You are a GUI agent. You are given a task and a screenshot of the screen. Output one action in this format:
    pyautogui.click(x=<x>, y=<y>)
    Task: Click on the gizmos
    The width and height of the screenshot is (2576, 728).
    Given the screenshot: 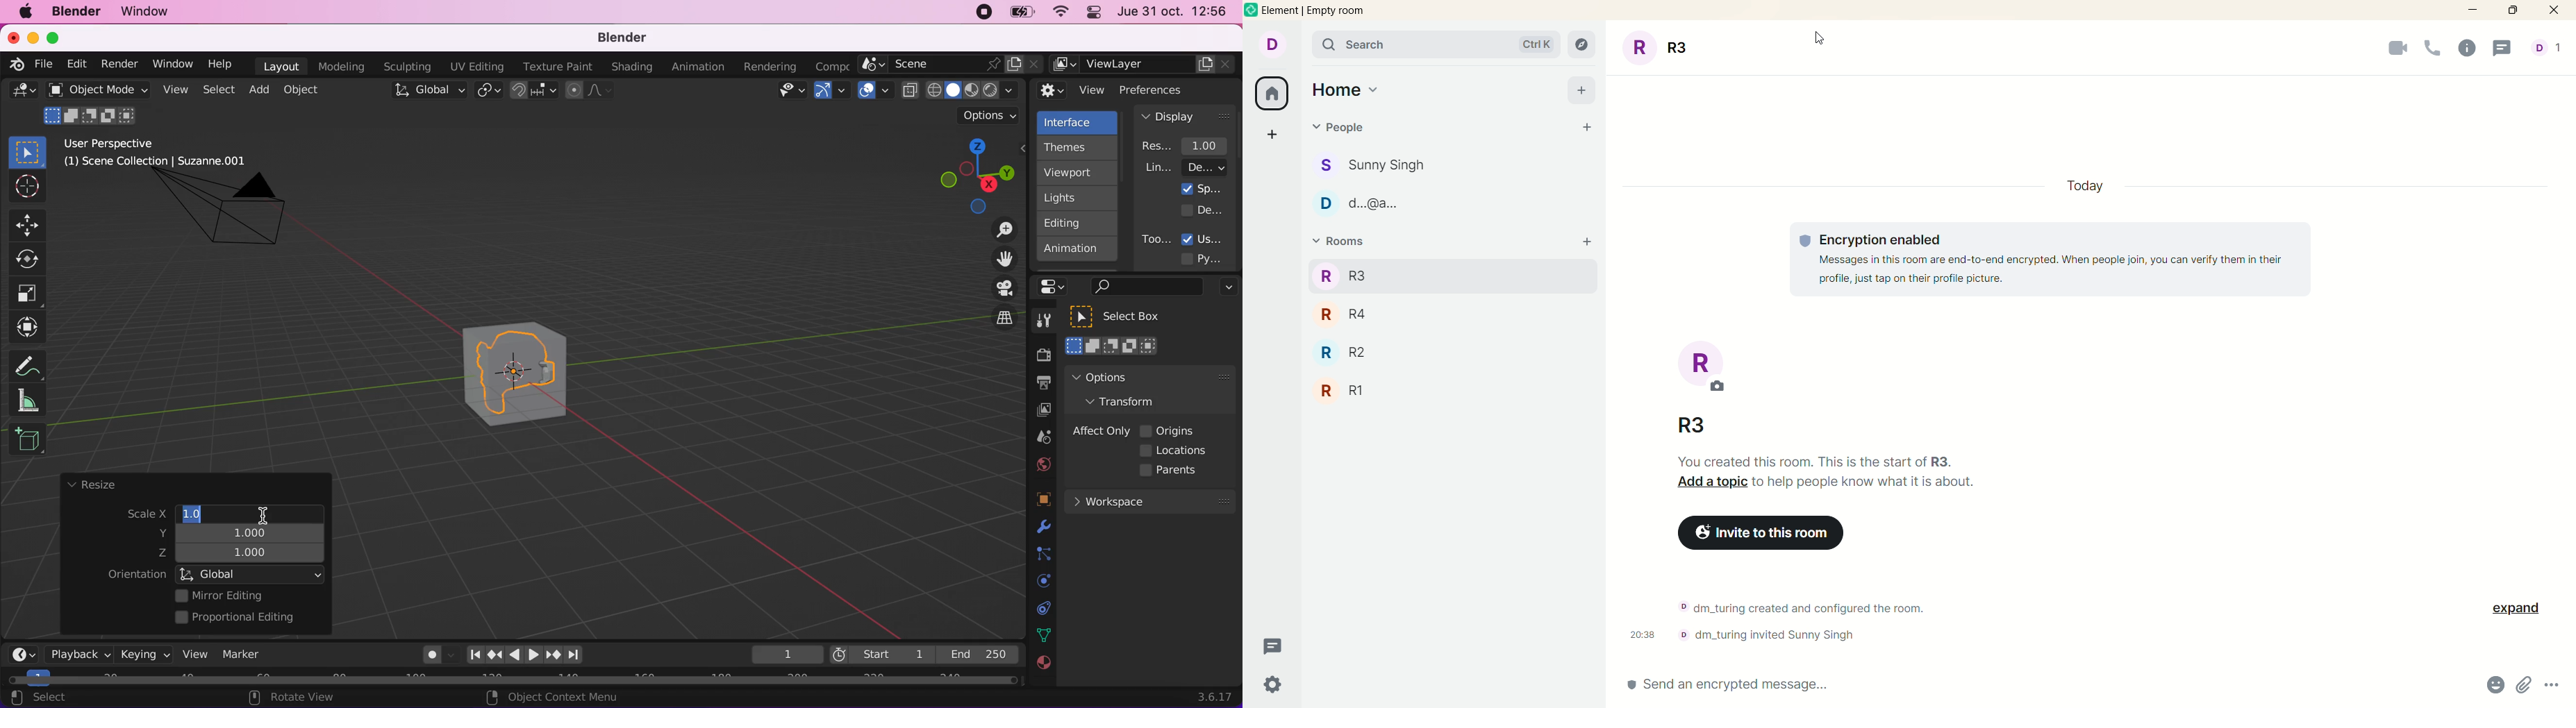 What is the action you would take?
    pyautogui.click(x=831, y=94)
    